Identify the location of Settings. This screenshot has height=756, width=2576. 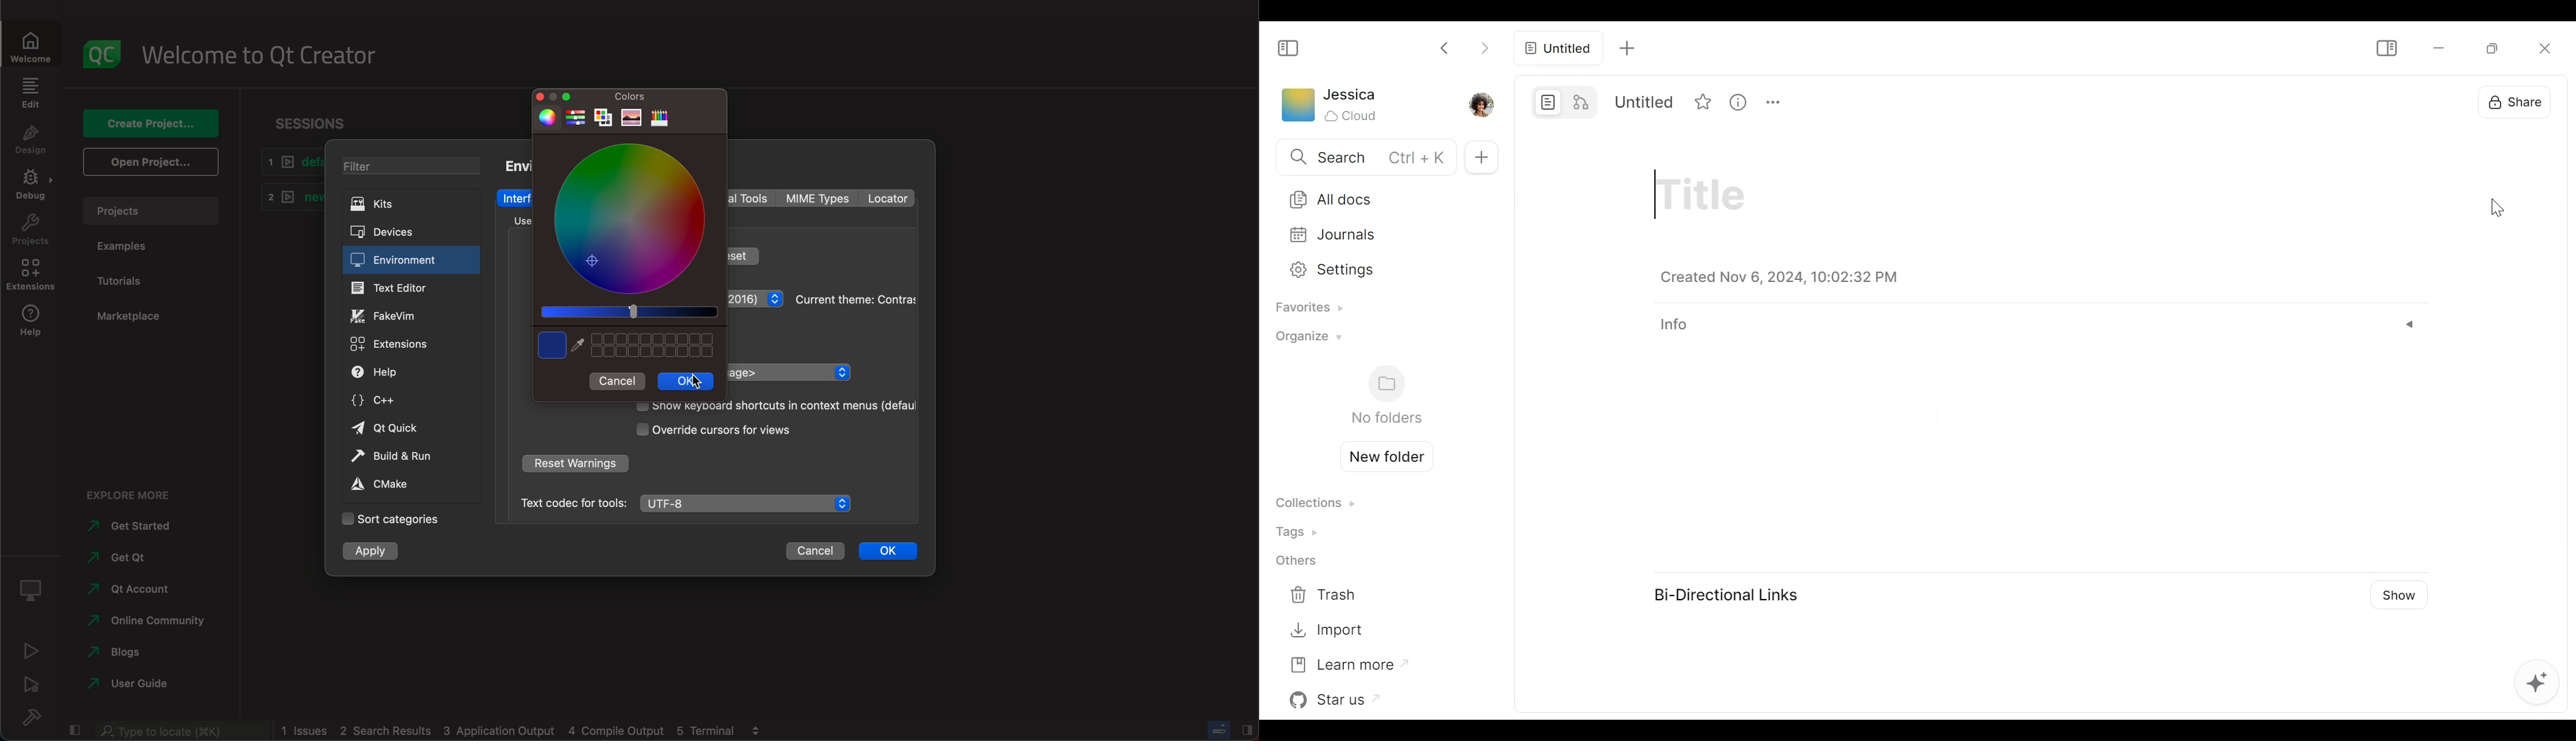
(1374, 268).